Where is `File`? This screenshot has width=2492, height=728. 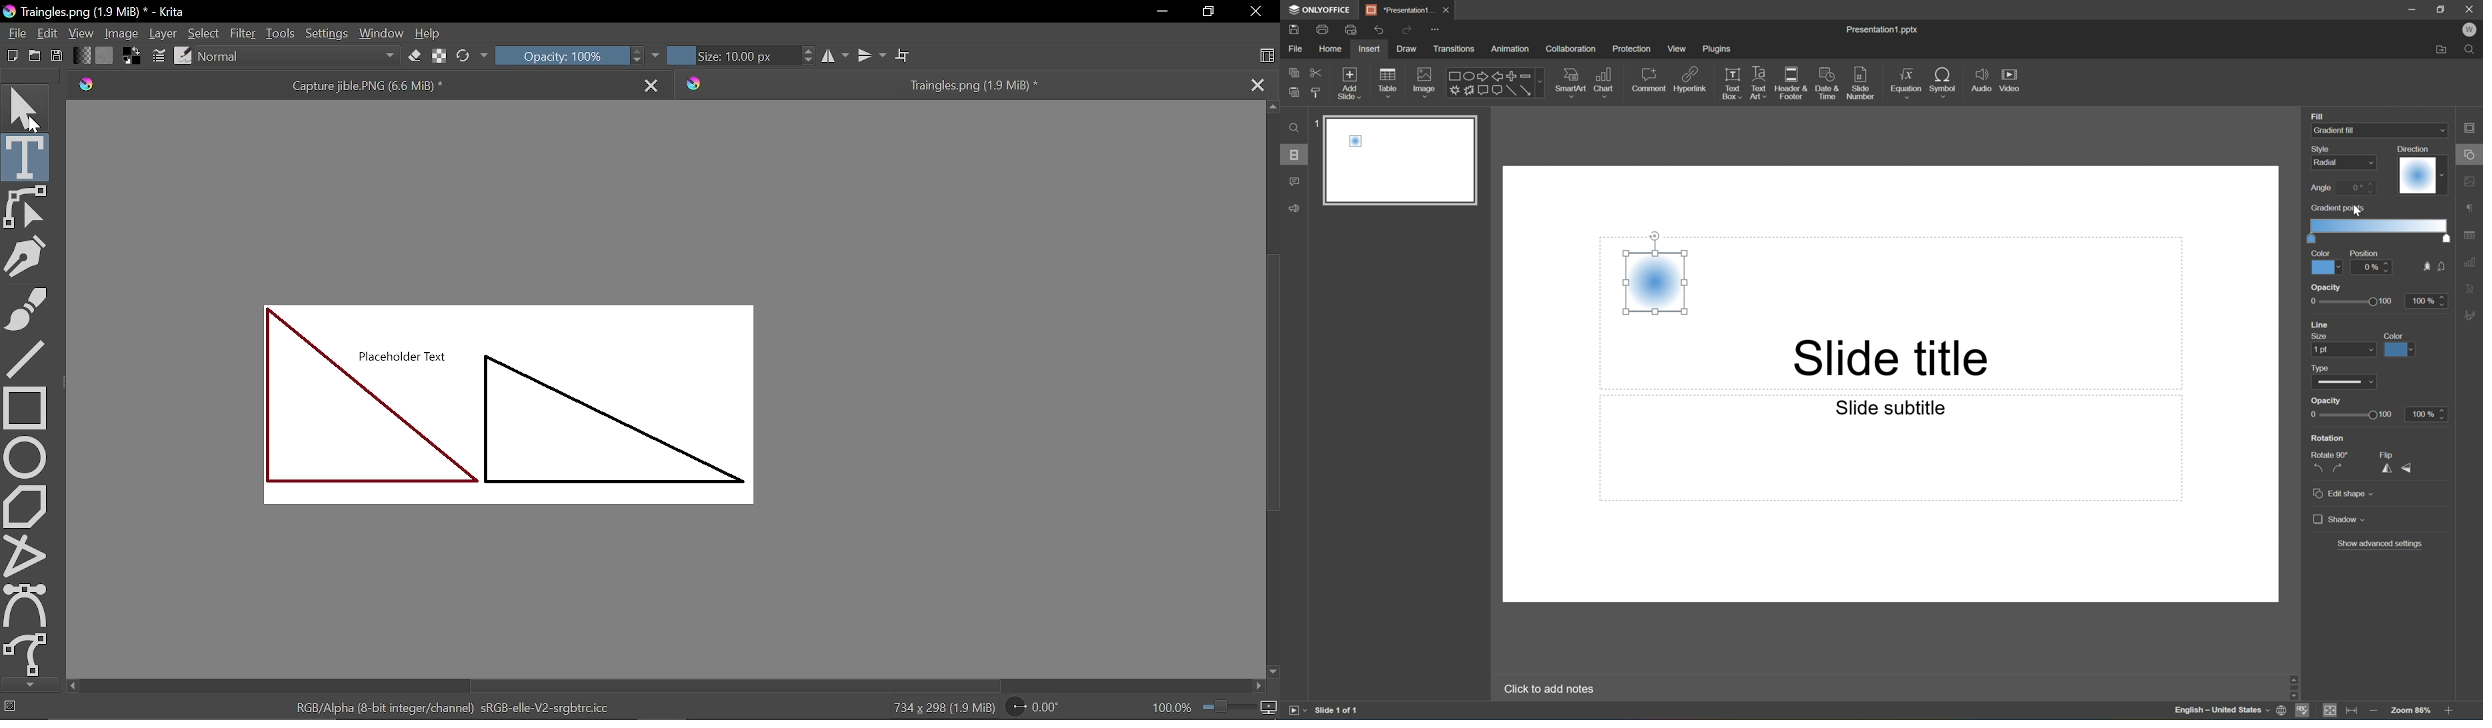 File is located at coordinates (16, 34).